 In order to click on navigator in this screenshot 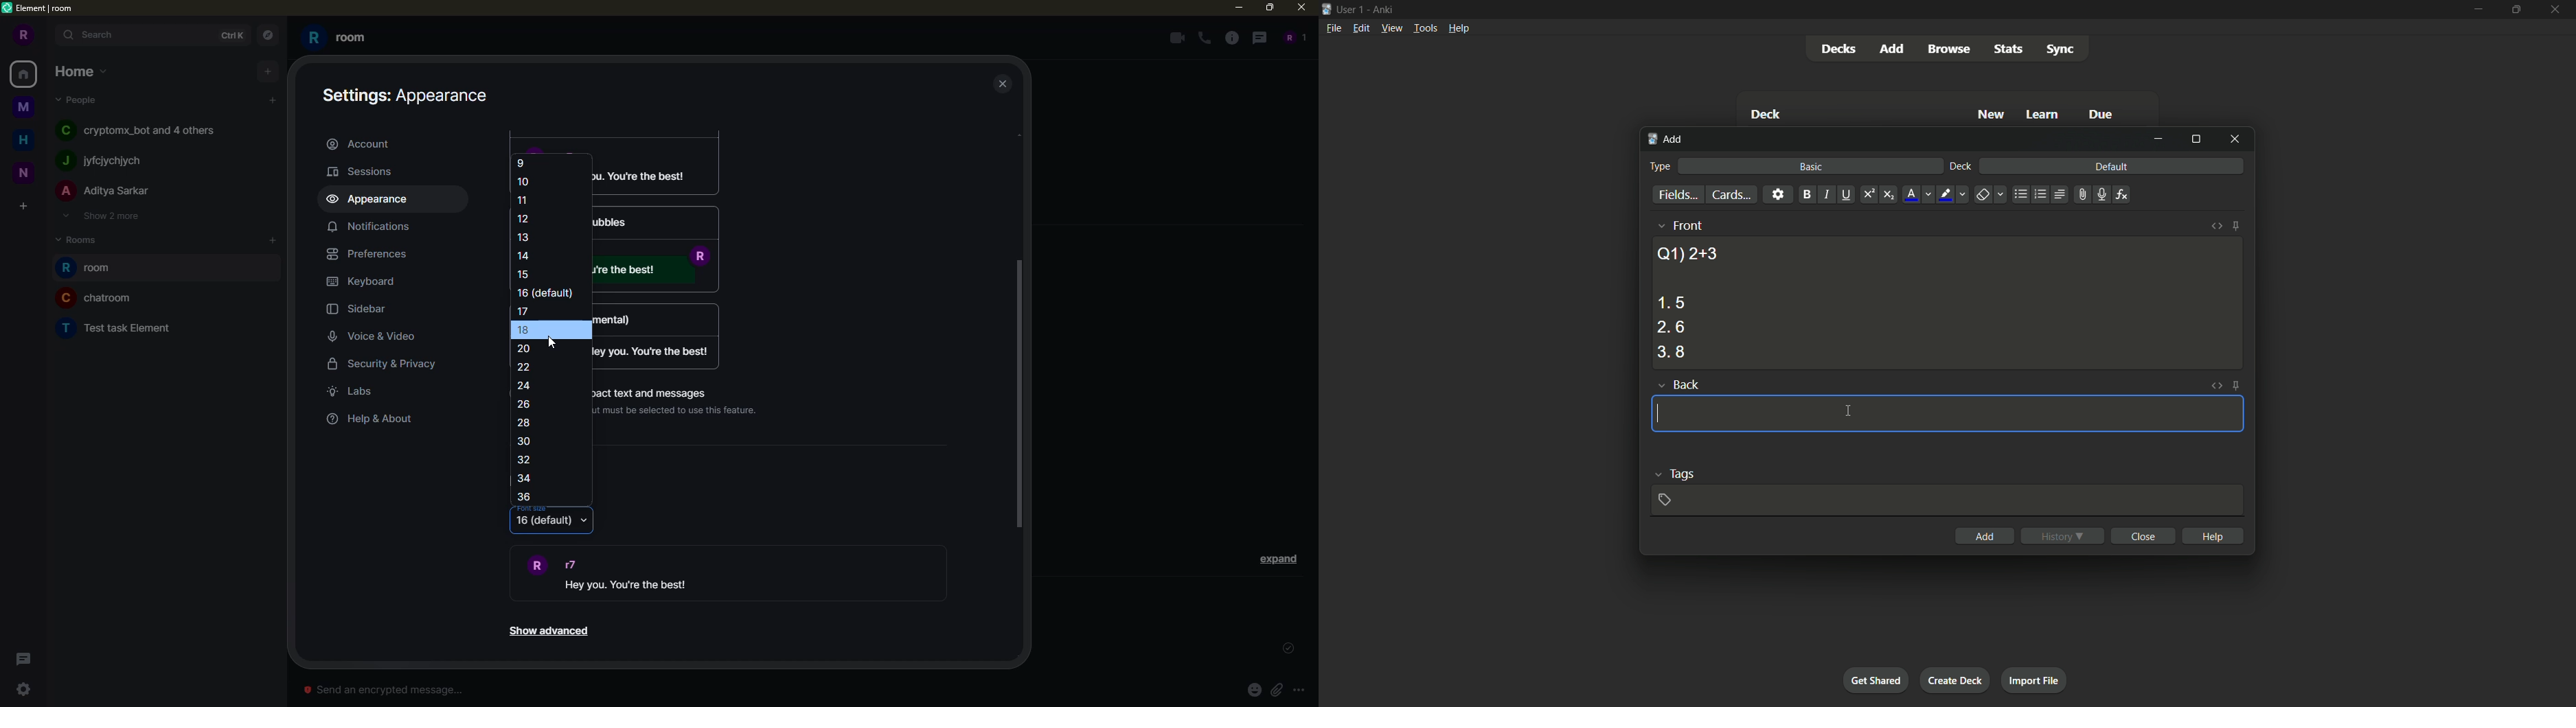, I will do `click(266, 36)`.